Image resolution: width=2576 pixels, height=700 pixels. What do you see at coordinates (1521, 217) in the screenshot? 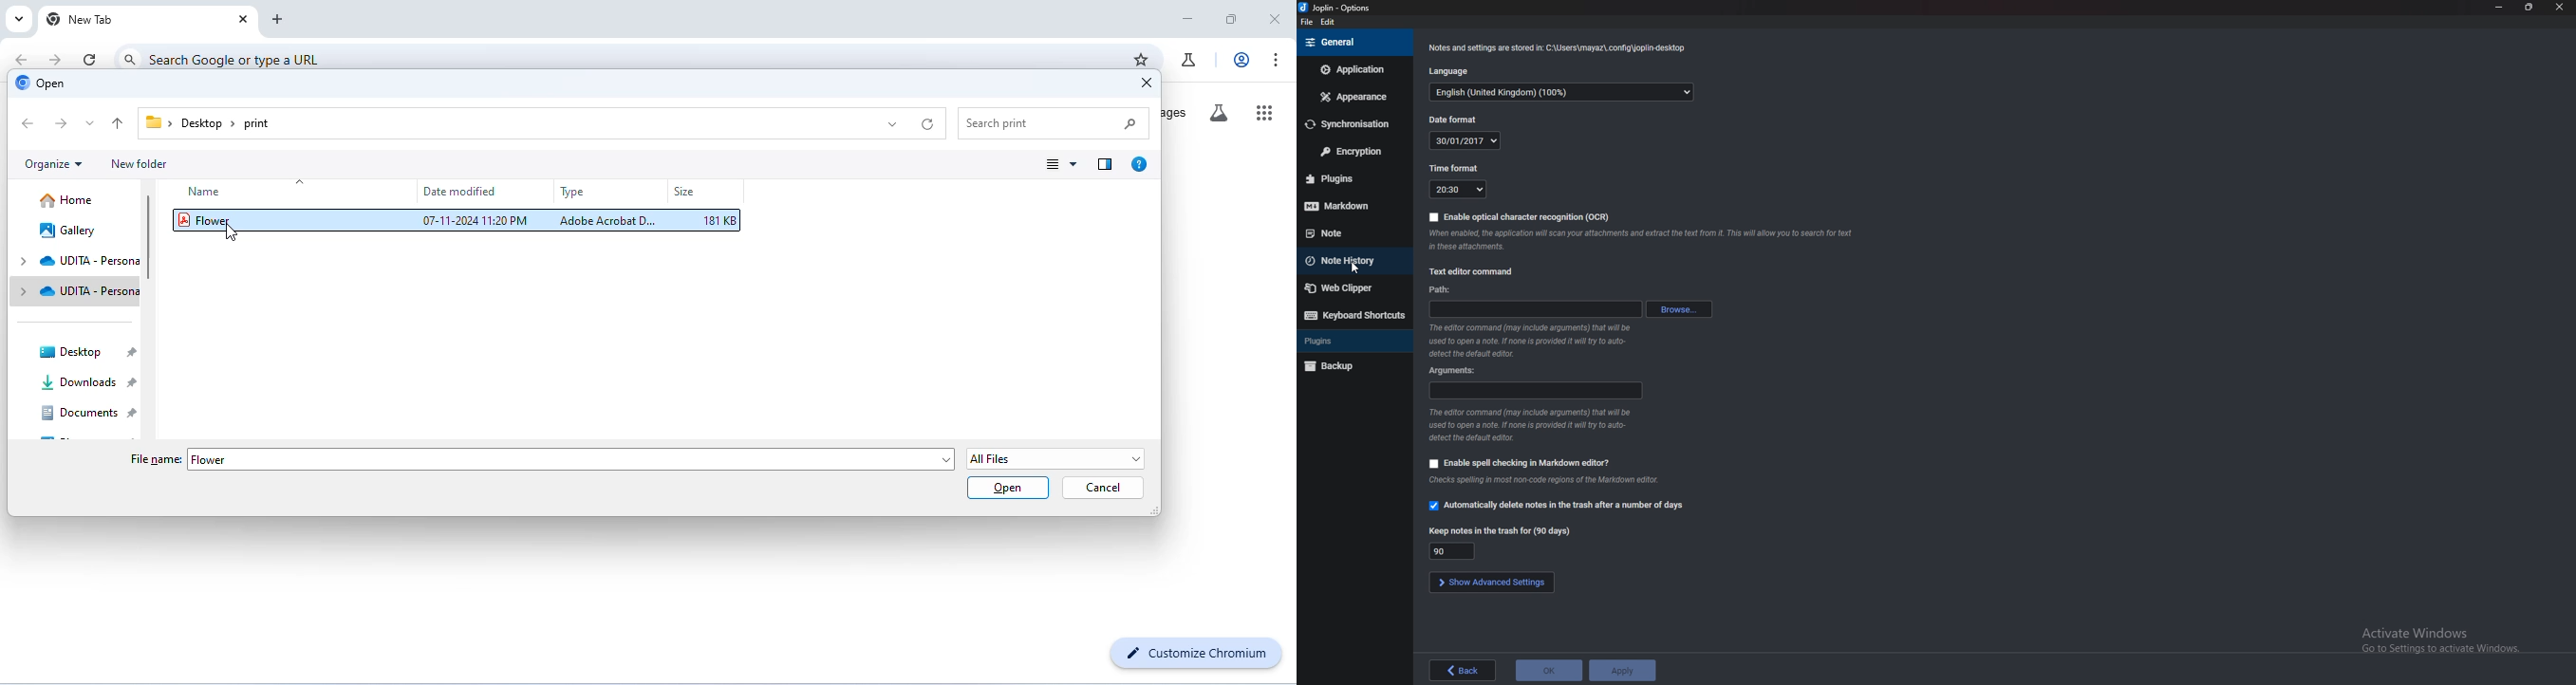
I see `Enable O C R` at bounding box center [1521, 217].